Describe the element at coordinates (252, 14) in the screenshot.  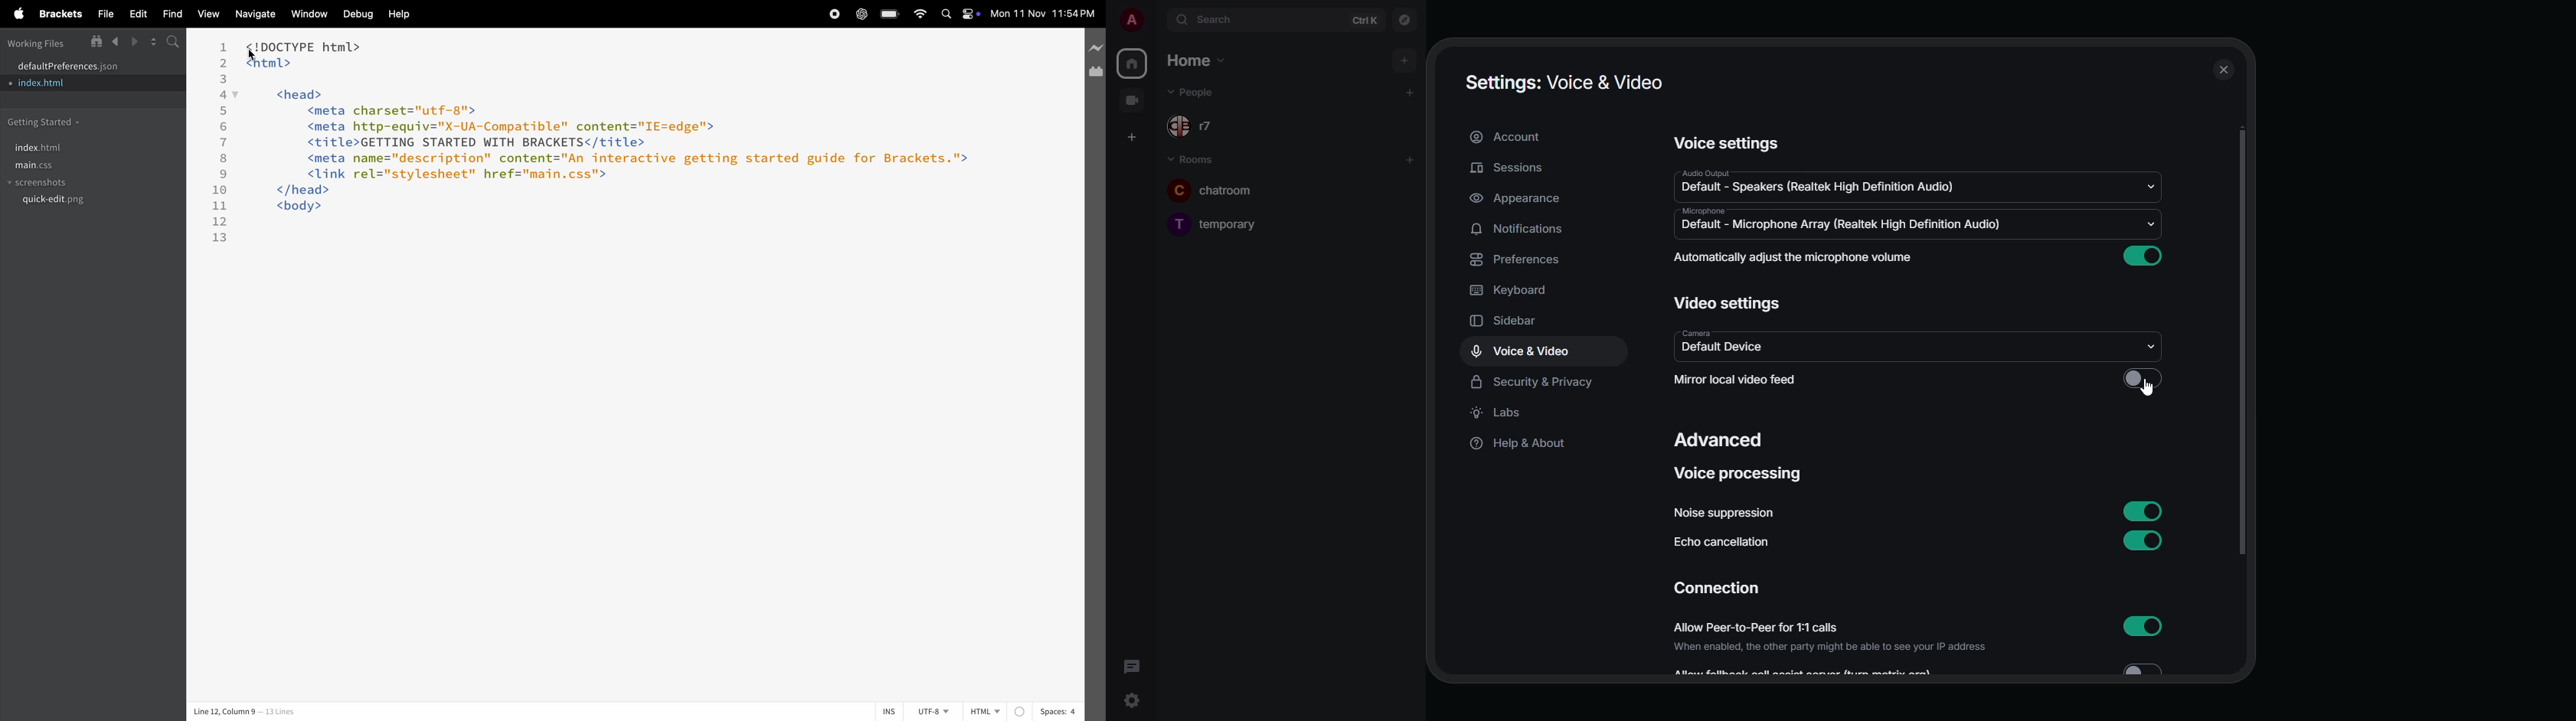
I see `navigate` at that location.